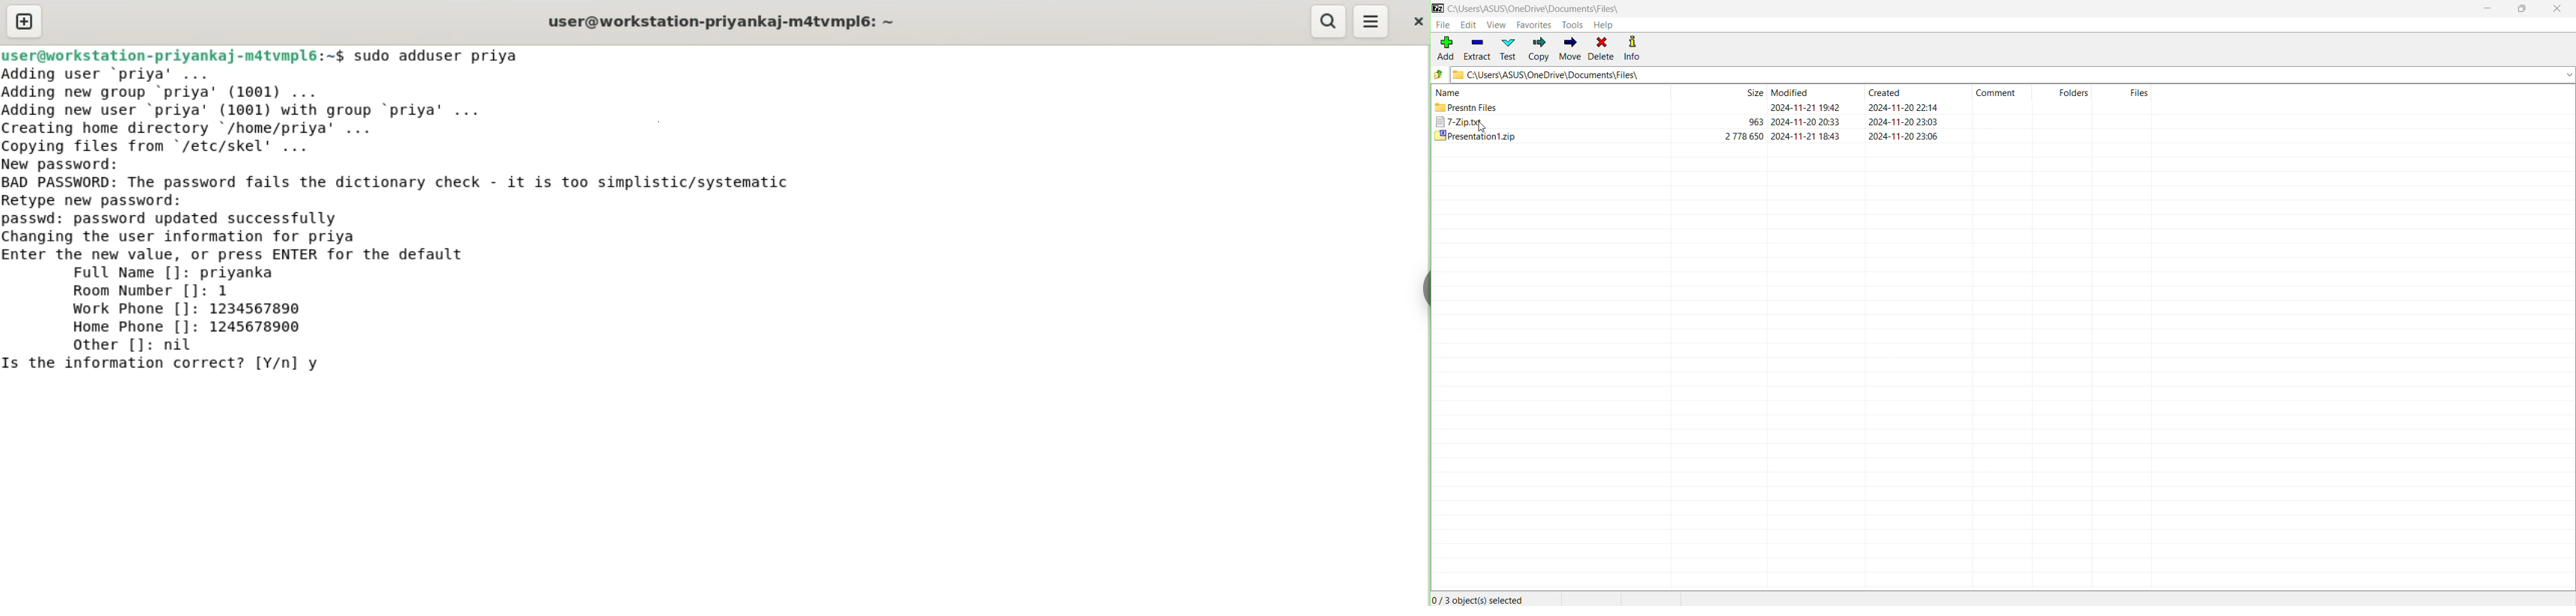  What do you see at coordinates (1371, 22) in the screenshot?
I see `menu` at bounding box center [1371, 22].